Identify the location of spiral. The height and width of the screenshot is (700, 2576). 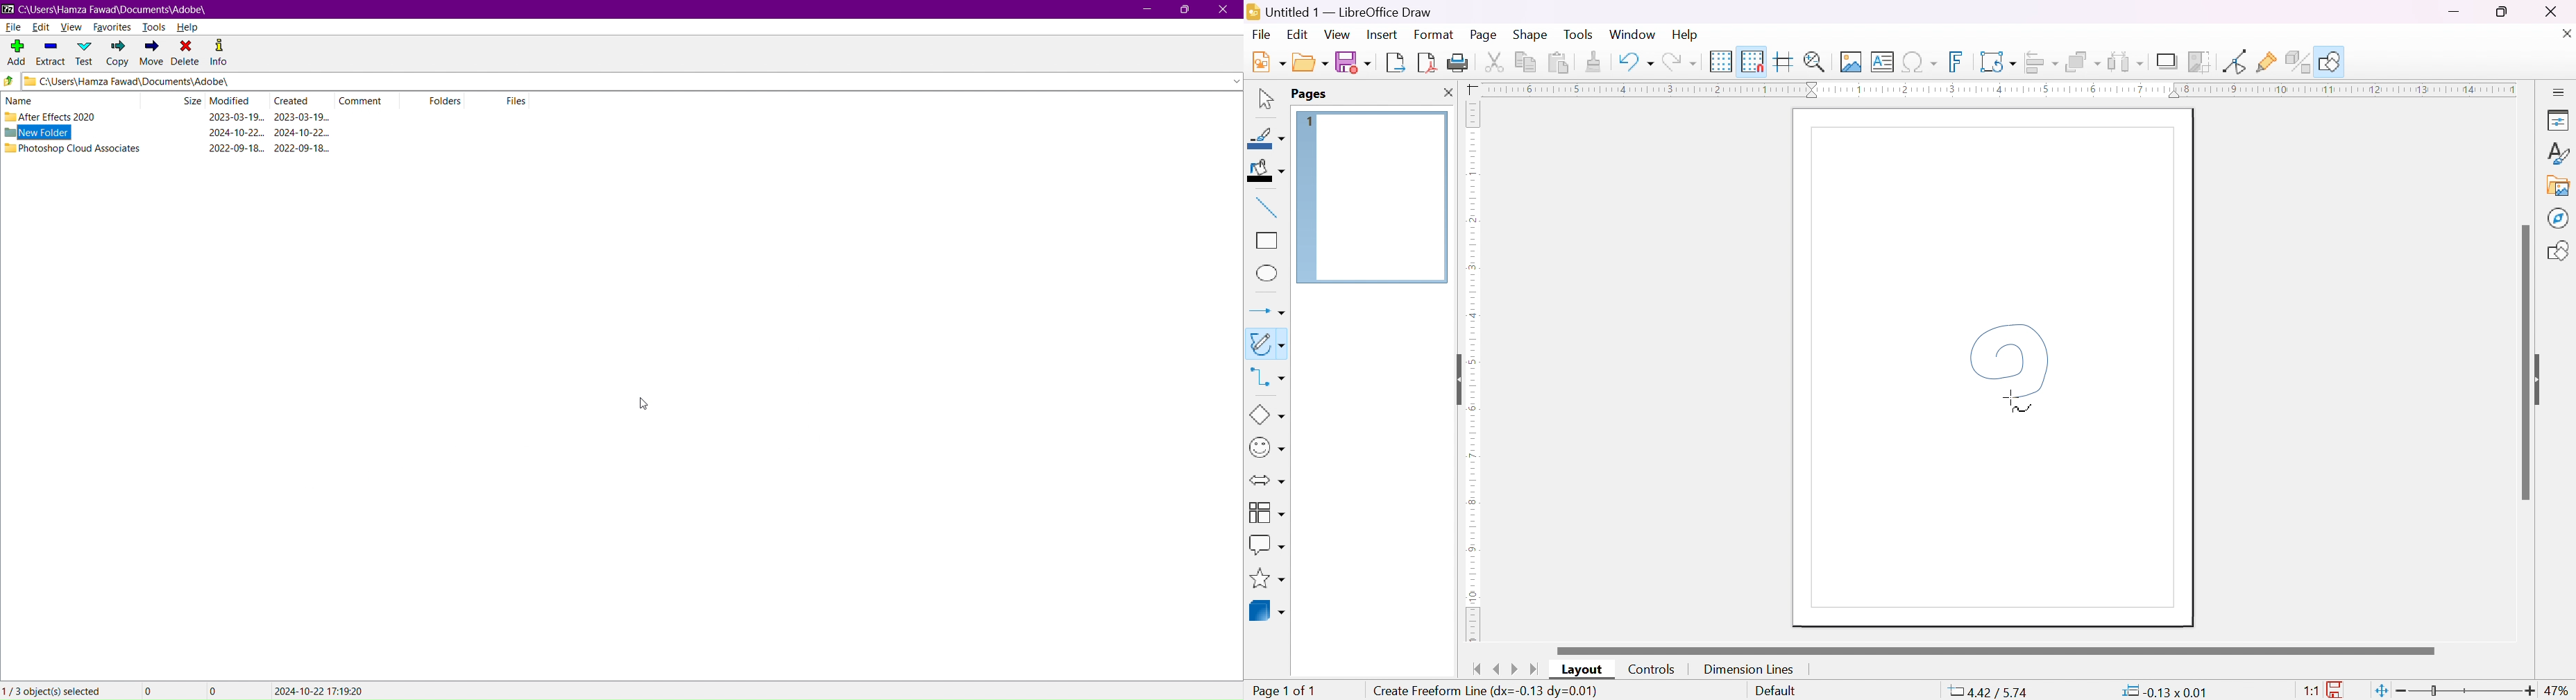
(2010, 366).